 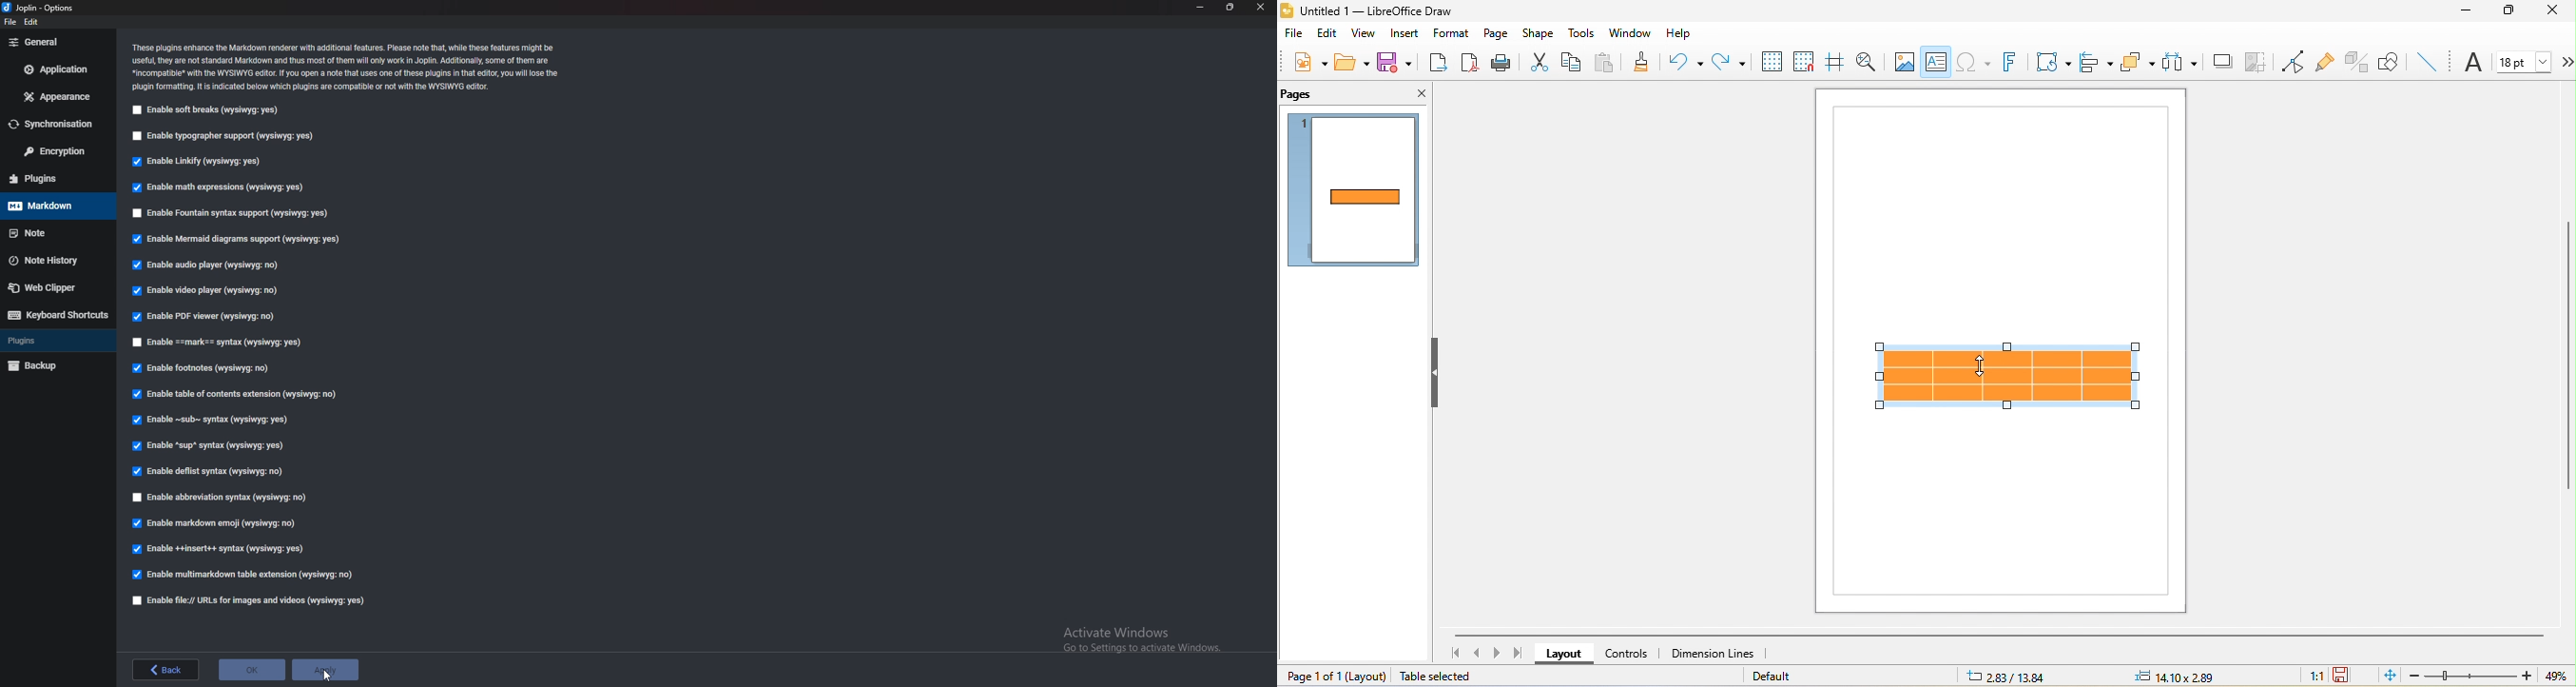 I want to click on toggle point edit mode, so click(x=2295, y=62).